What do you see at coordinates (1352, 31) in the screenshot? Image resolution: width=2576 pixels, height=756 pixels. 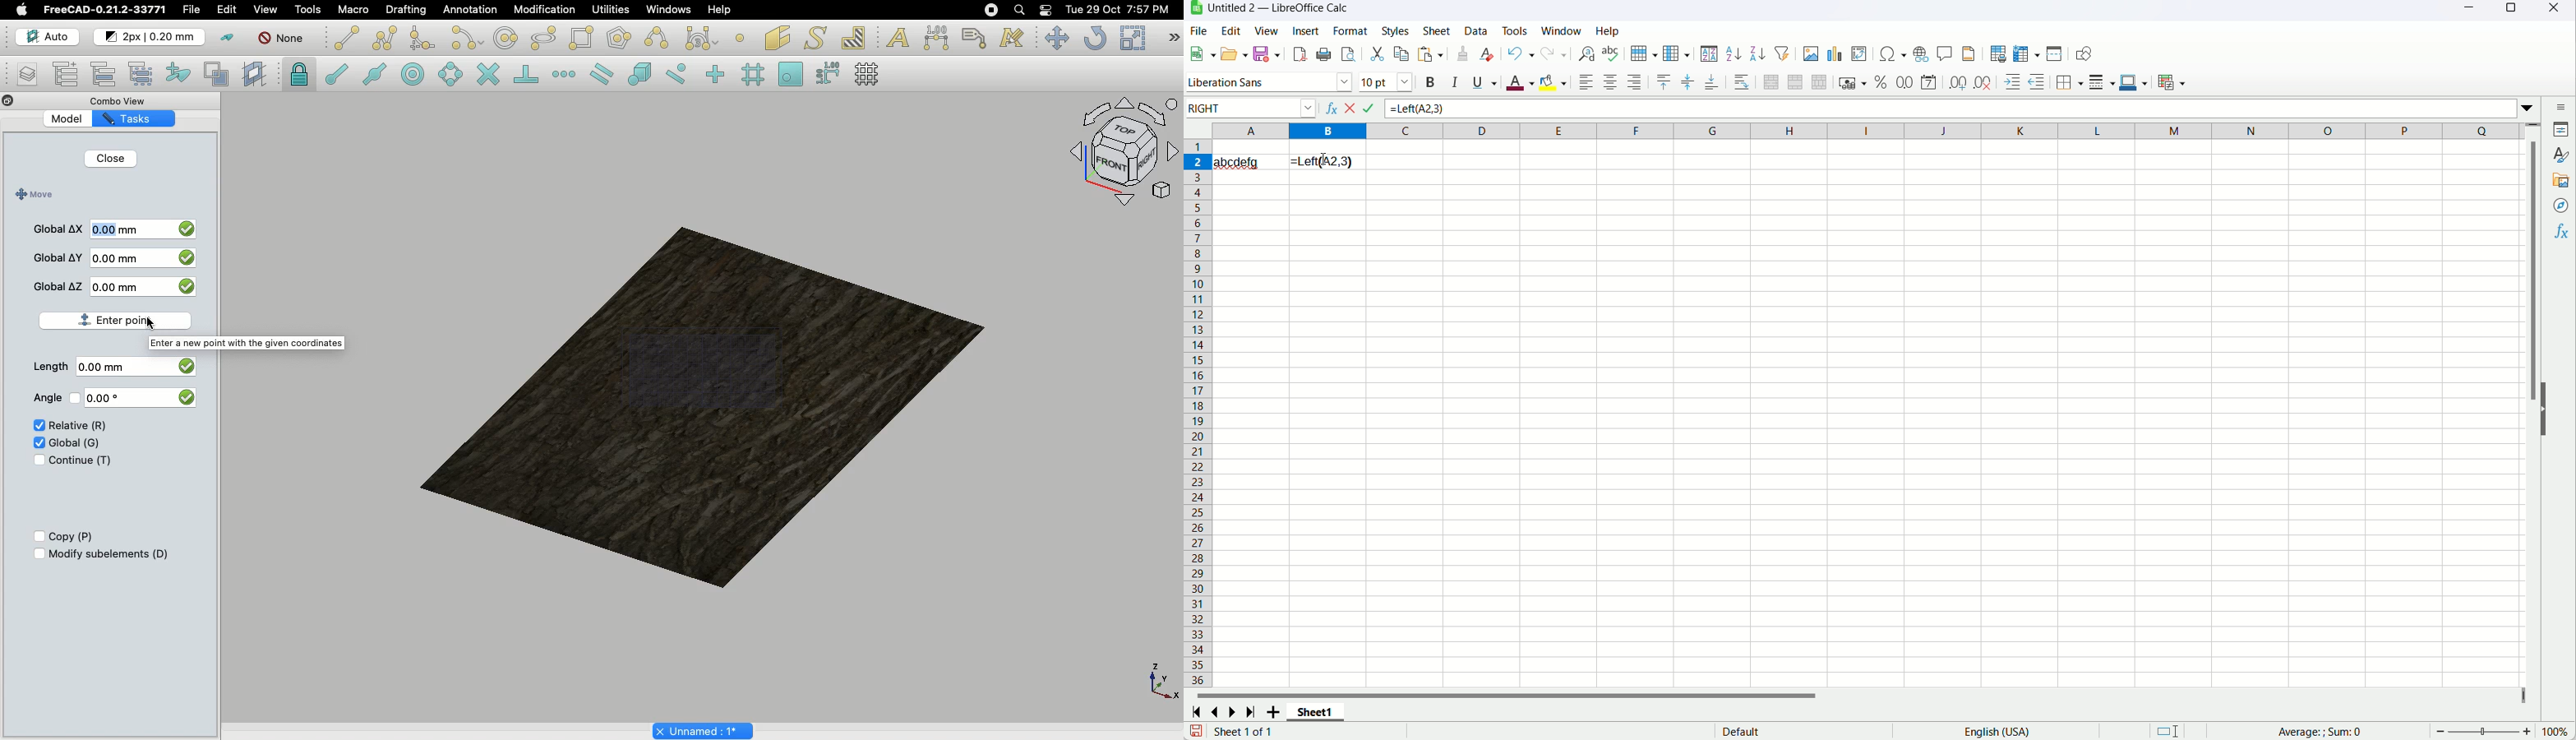 I see `format` at bounding box center [1352, 31].